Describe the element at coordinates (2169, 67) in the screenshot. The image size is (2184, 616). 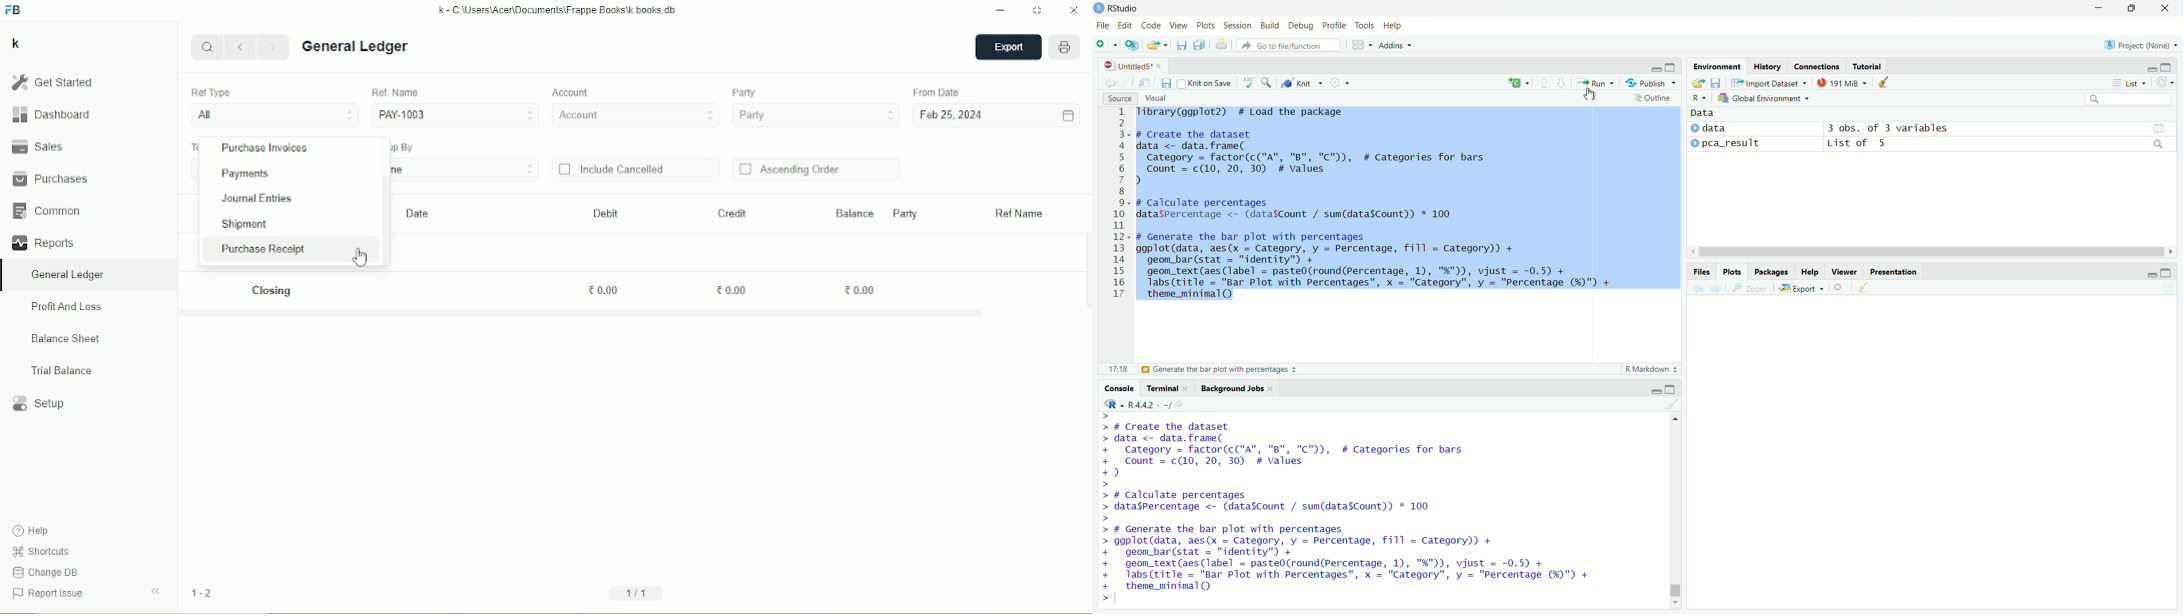
I see `maximize` at that location.